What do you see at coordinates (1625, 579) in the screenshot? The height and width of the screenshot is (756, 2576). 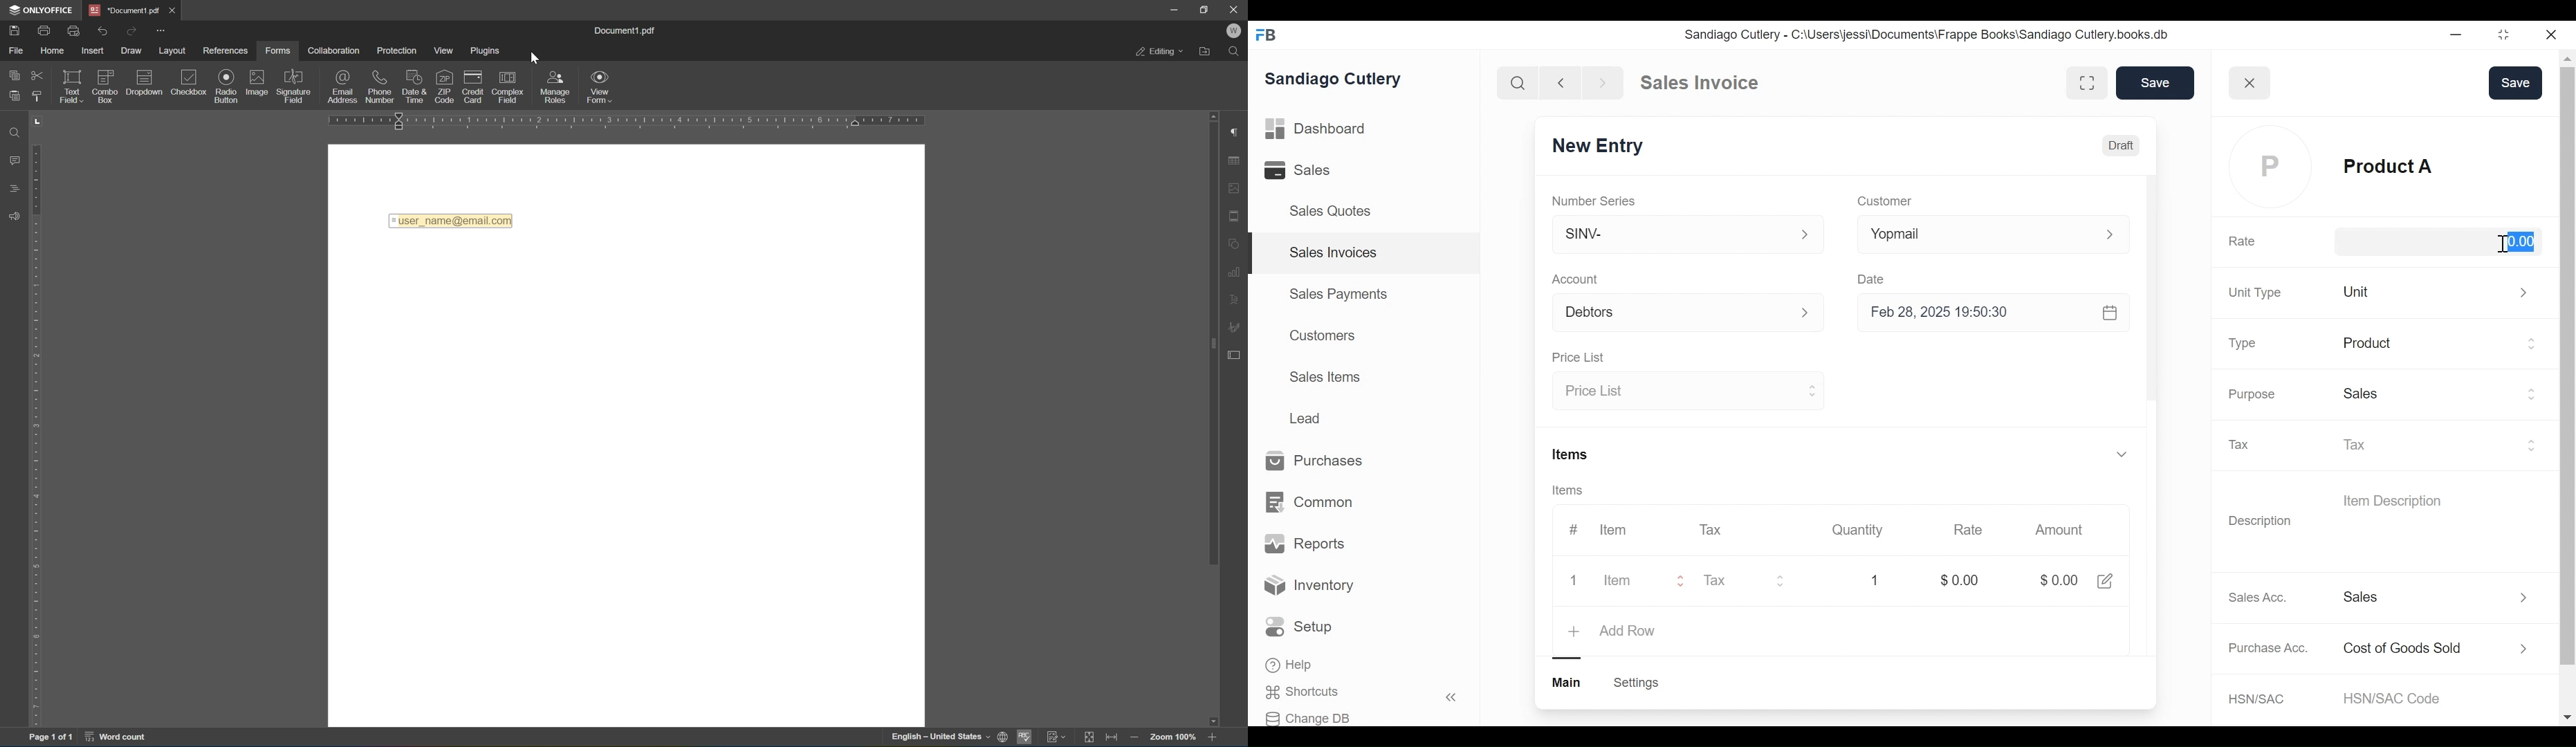 I see `Item ` at bounding box center [1625, 579].